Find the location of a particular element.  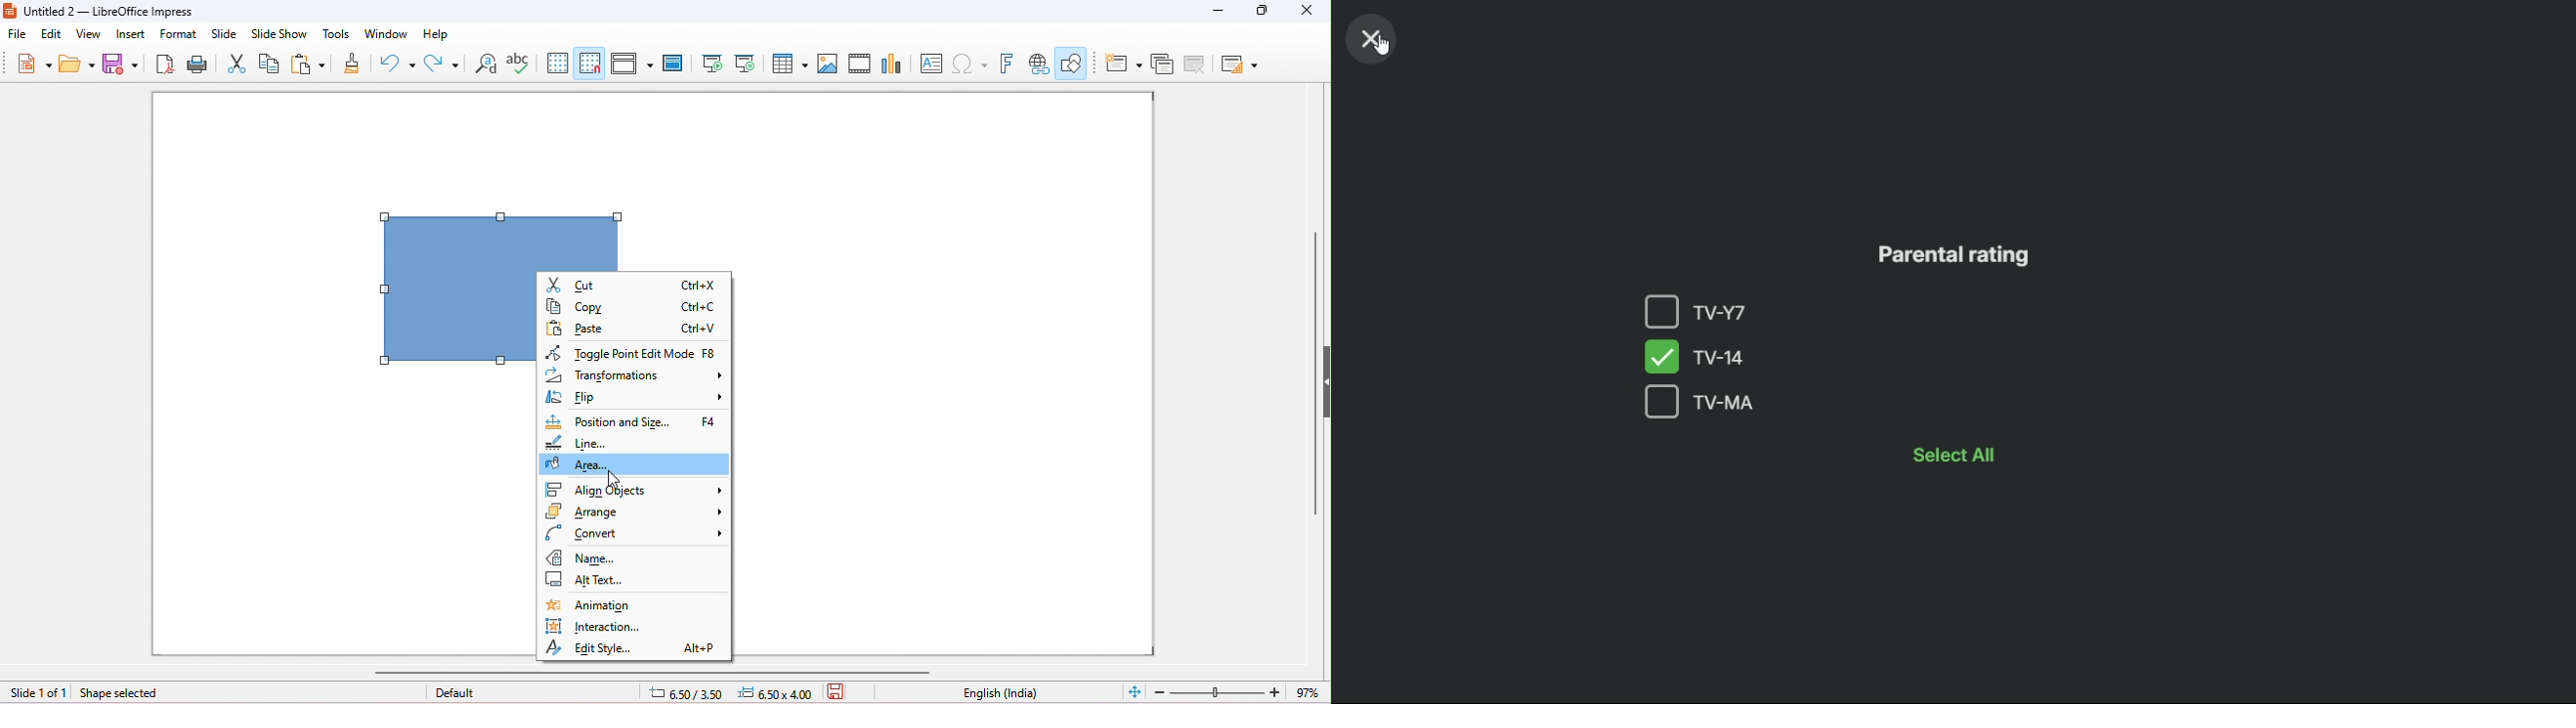

insert is located at coordinates (129, 33).